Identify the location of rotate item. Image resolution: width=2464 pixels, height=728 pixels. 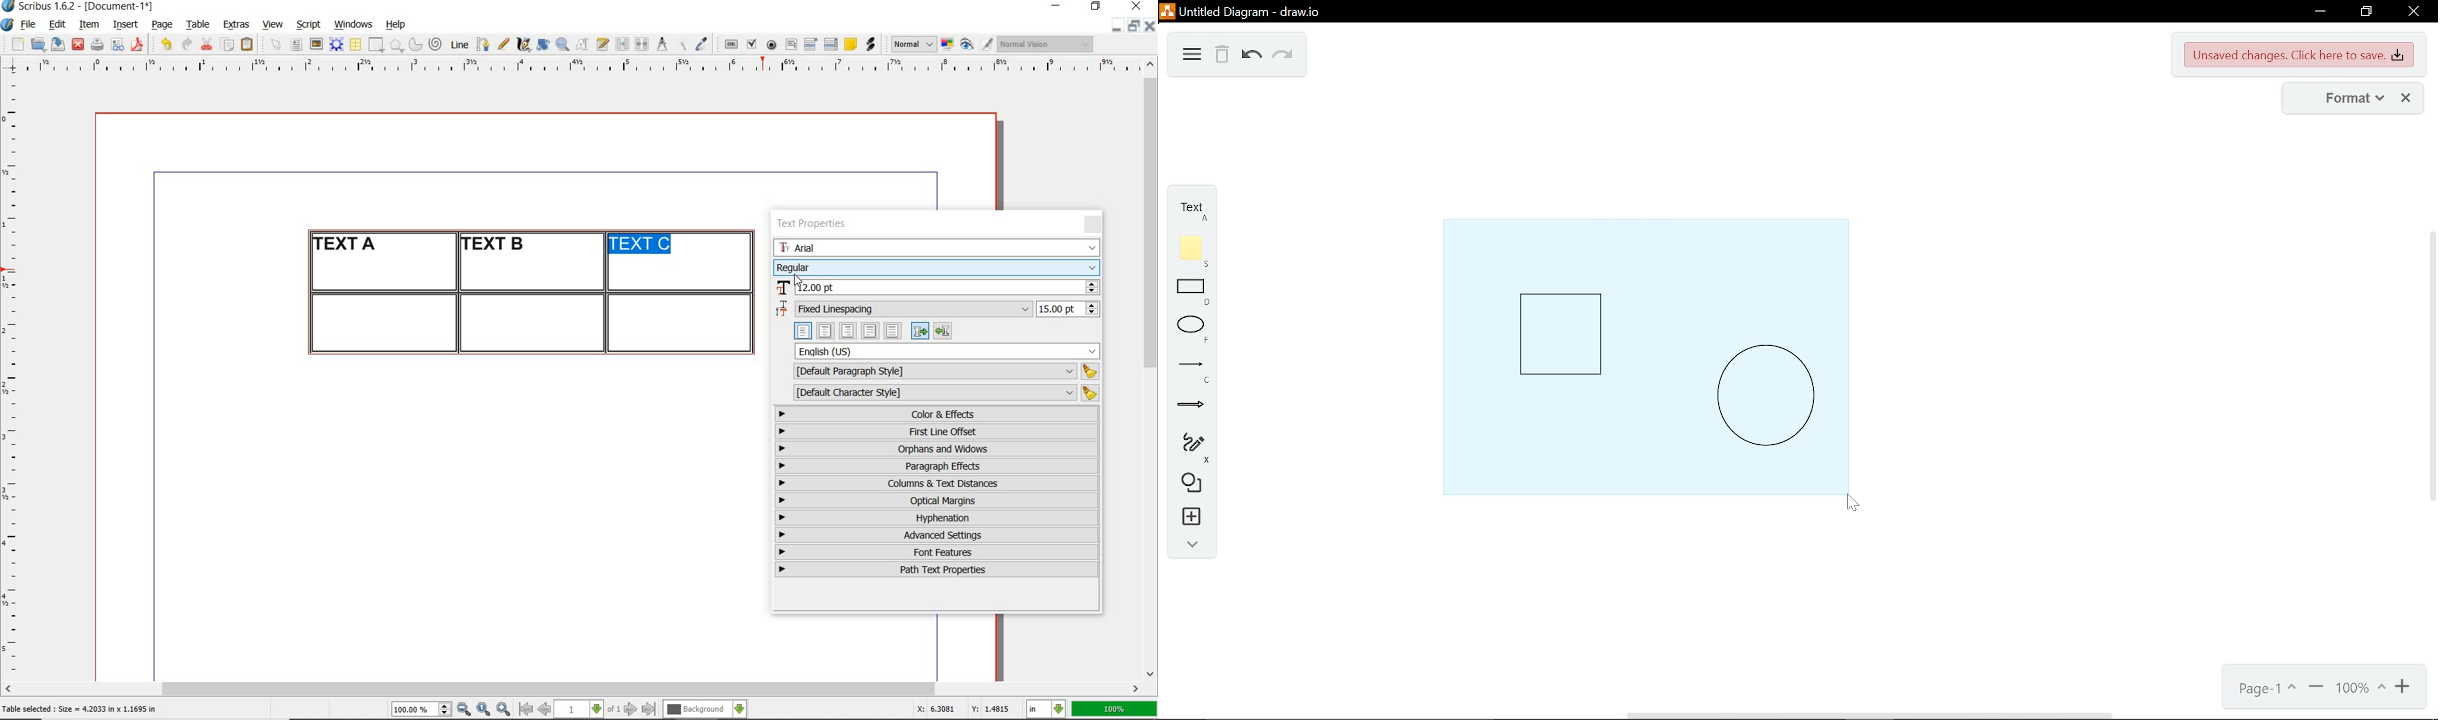
(543, 44).